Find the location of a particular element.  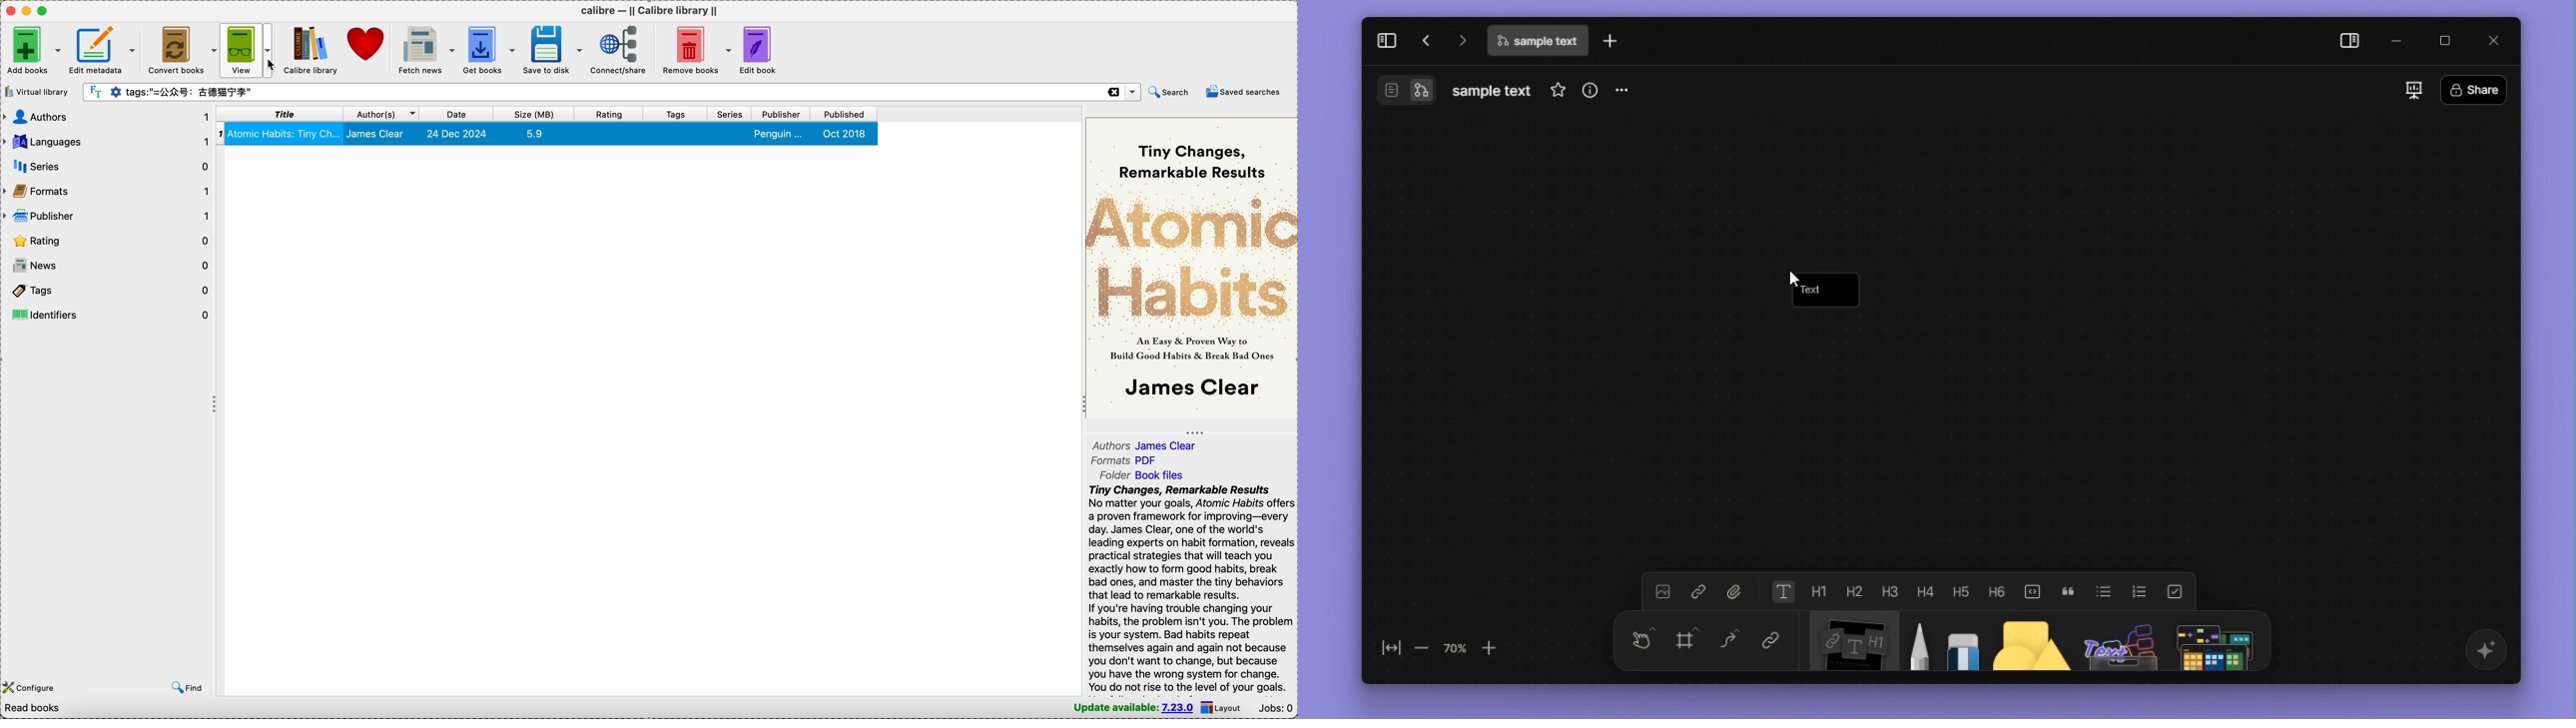

view is located at coordinates (243, 49).